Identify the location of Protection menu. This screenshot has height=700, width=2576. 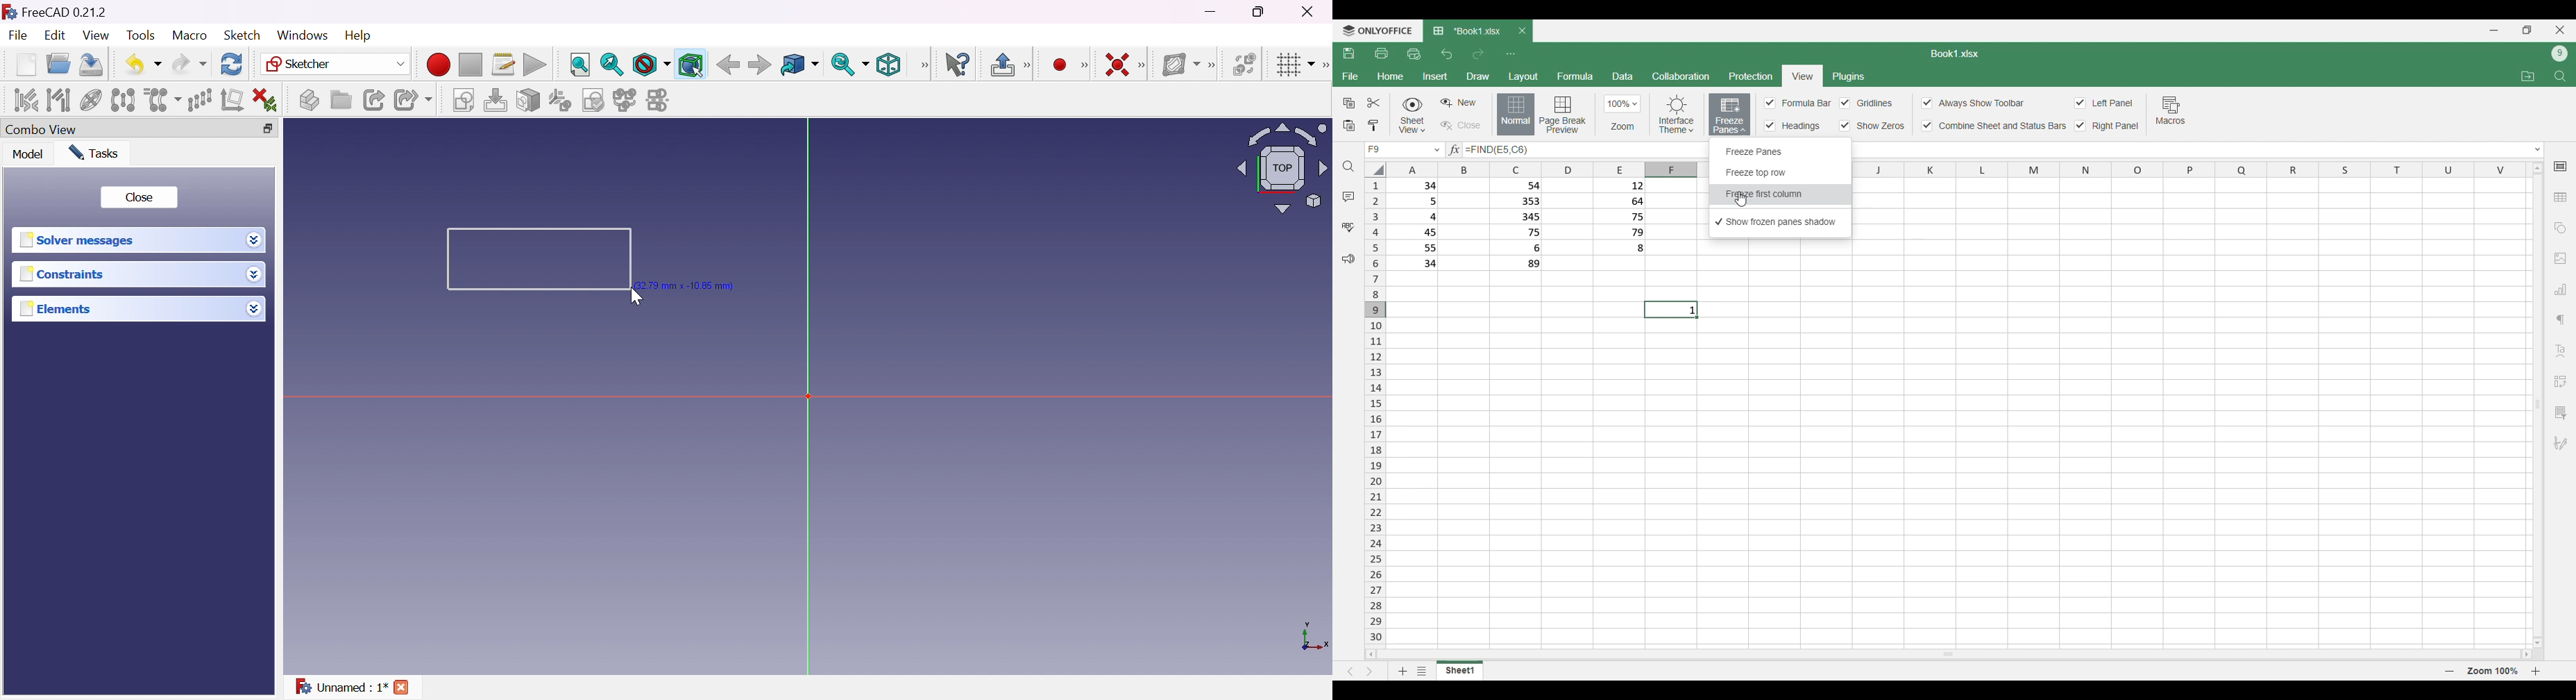
(1750, 76).